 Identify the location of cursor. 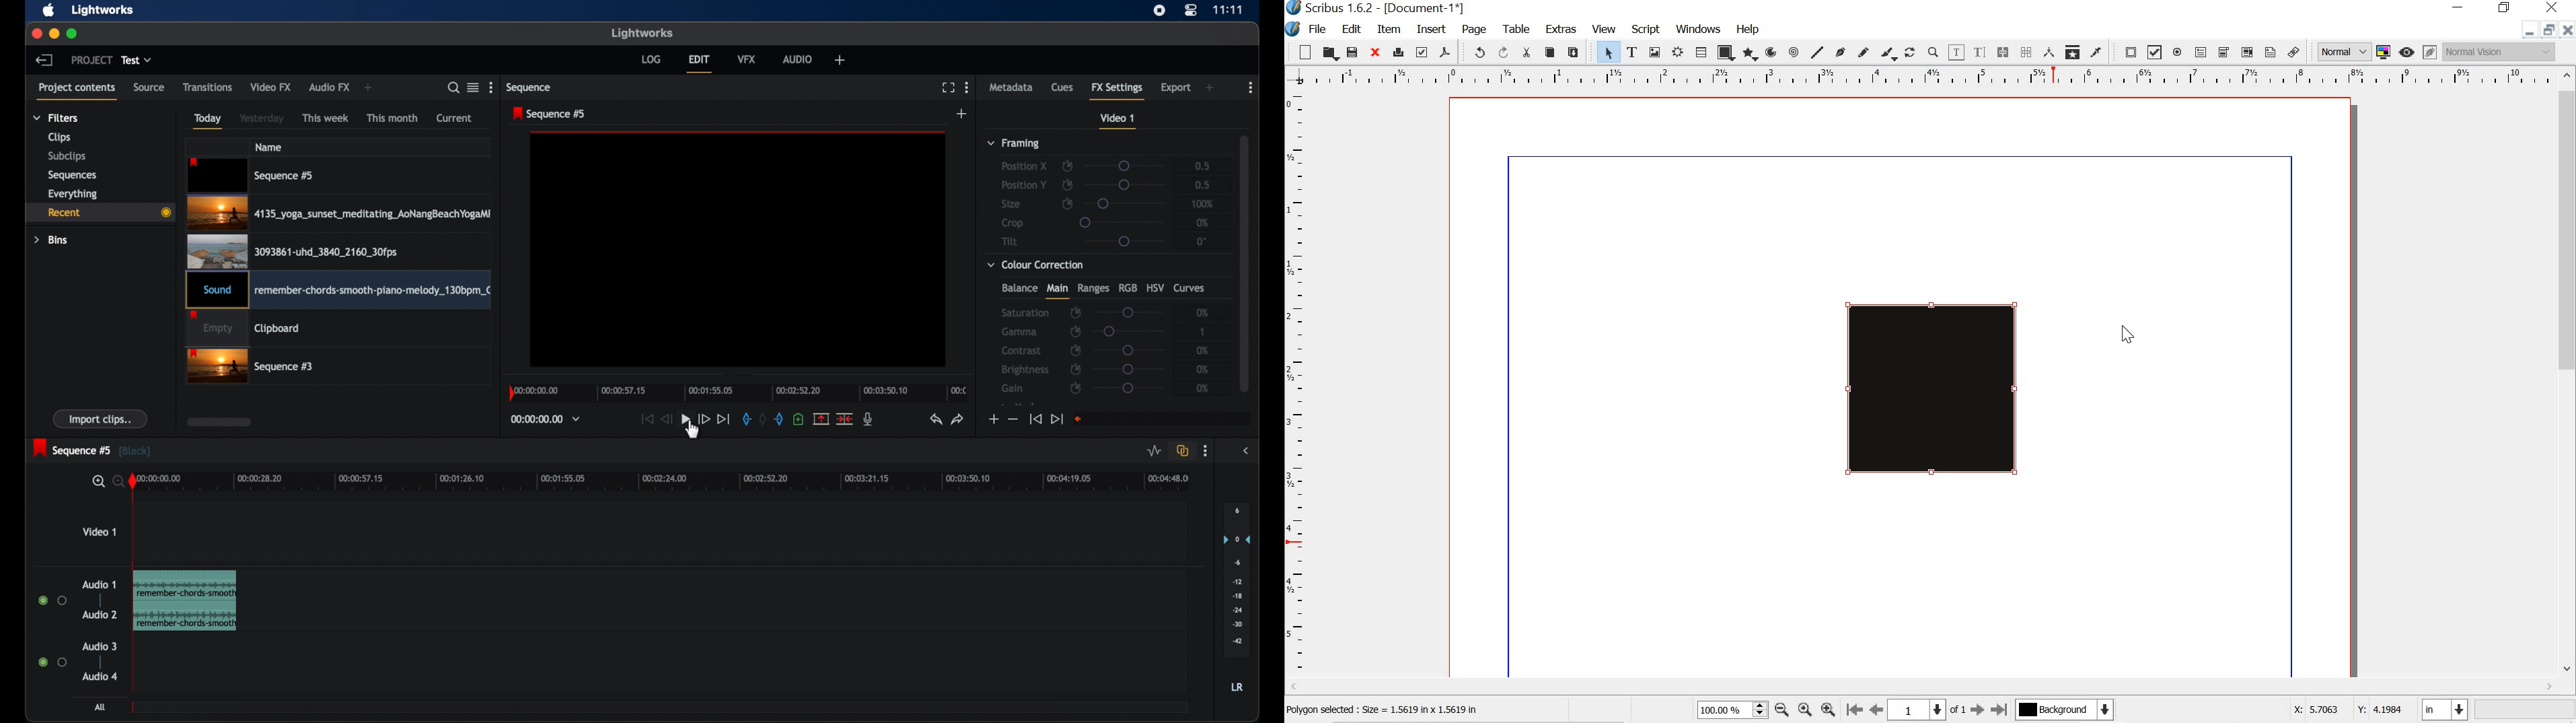
(692, 436).